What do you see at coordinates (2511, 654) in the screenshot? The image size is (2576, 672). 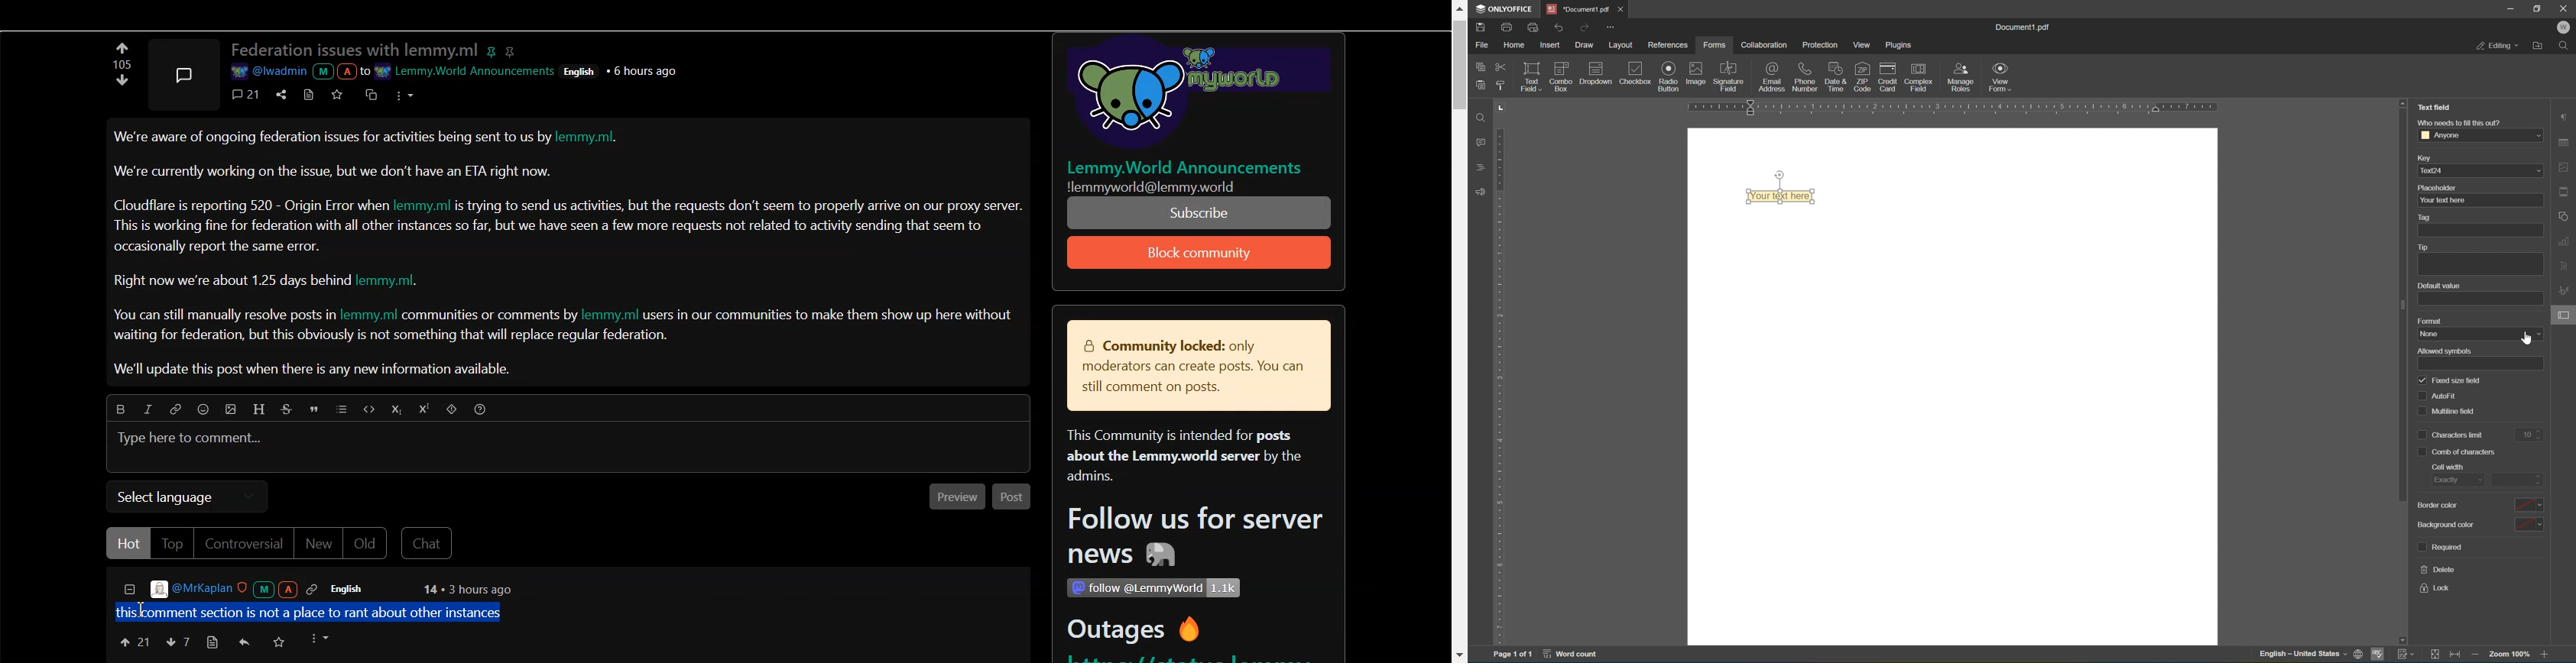 I see `zoom out` at bounding box center [2511, 654].